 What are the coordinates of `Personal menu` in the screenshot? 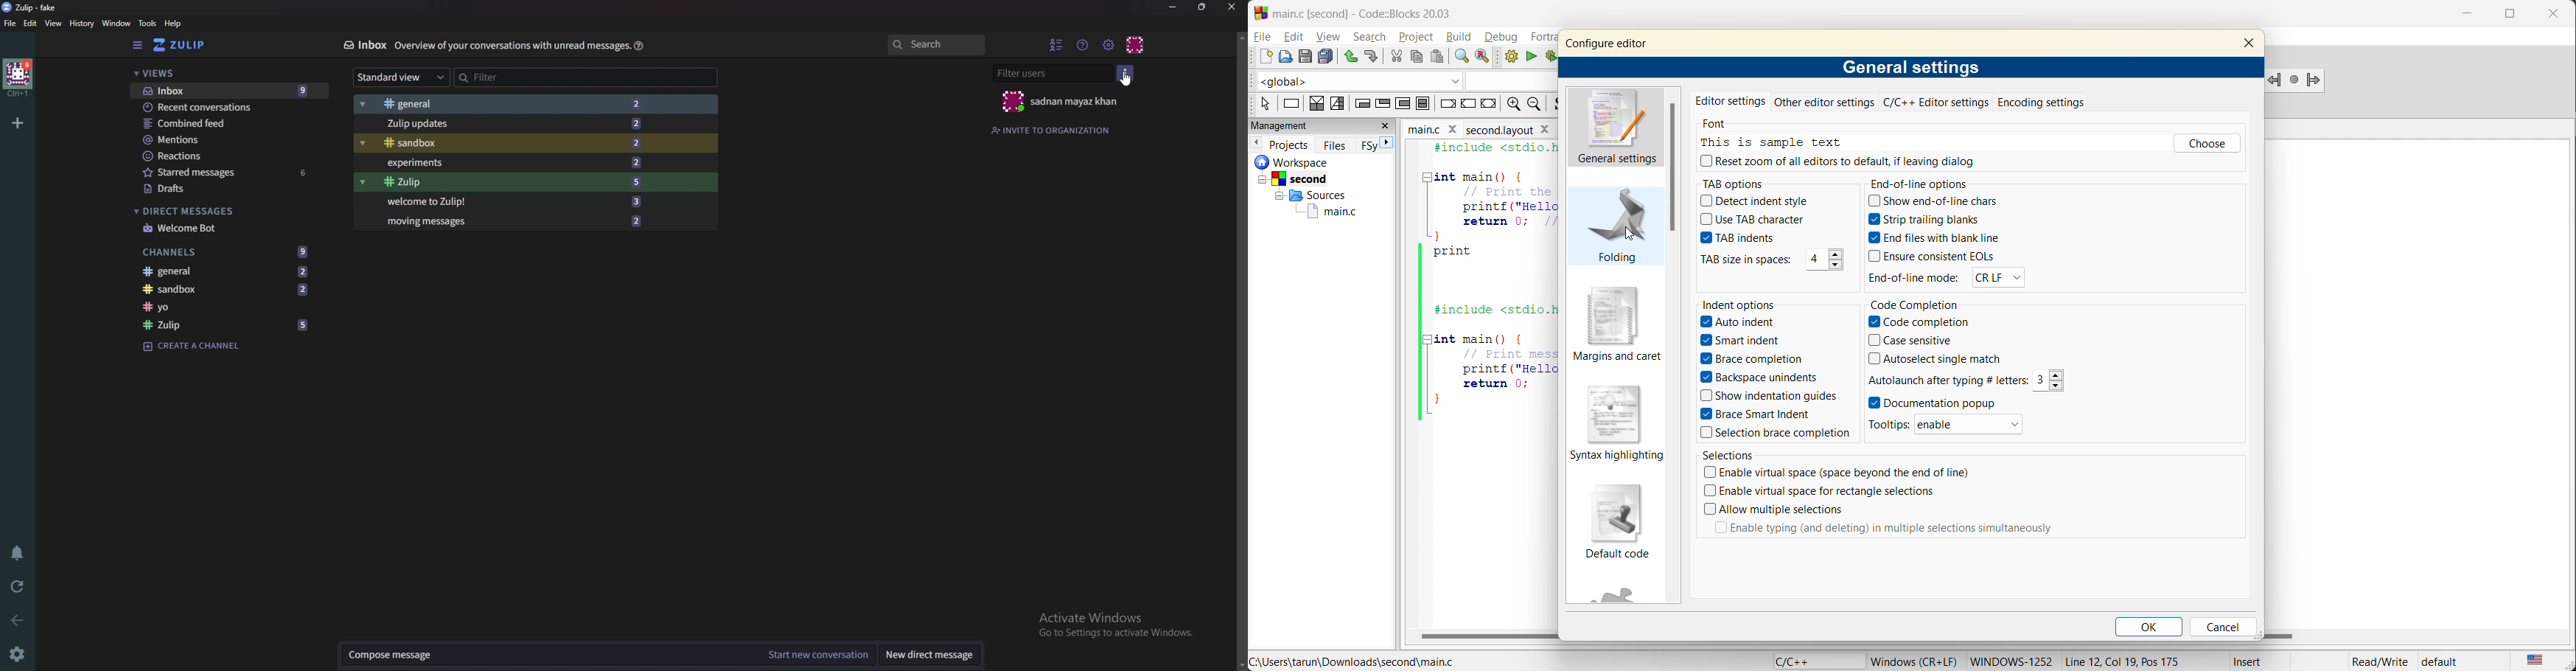 It's located at (1135, 46).